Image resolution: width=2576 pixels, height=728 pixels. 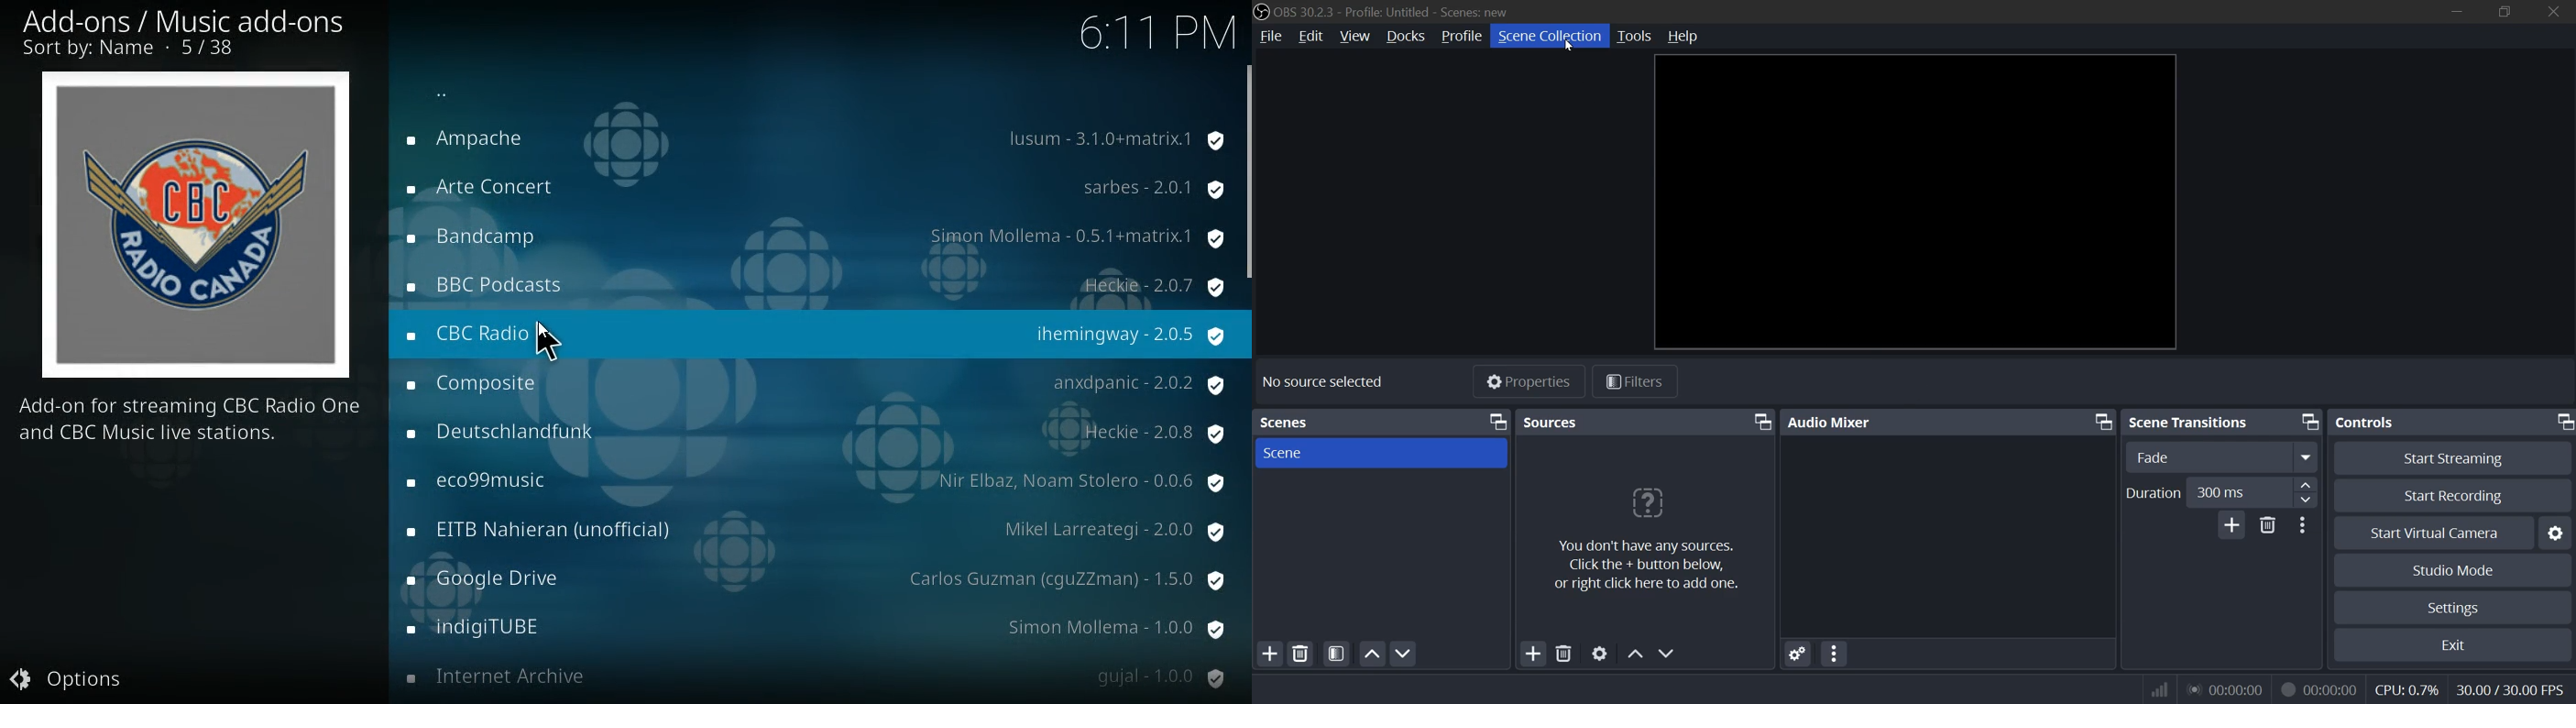 What do you see at coordinates (2455, 12) in the screenshot?
I see `minimize` at bounding box center [2455, 12].